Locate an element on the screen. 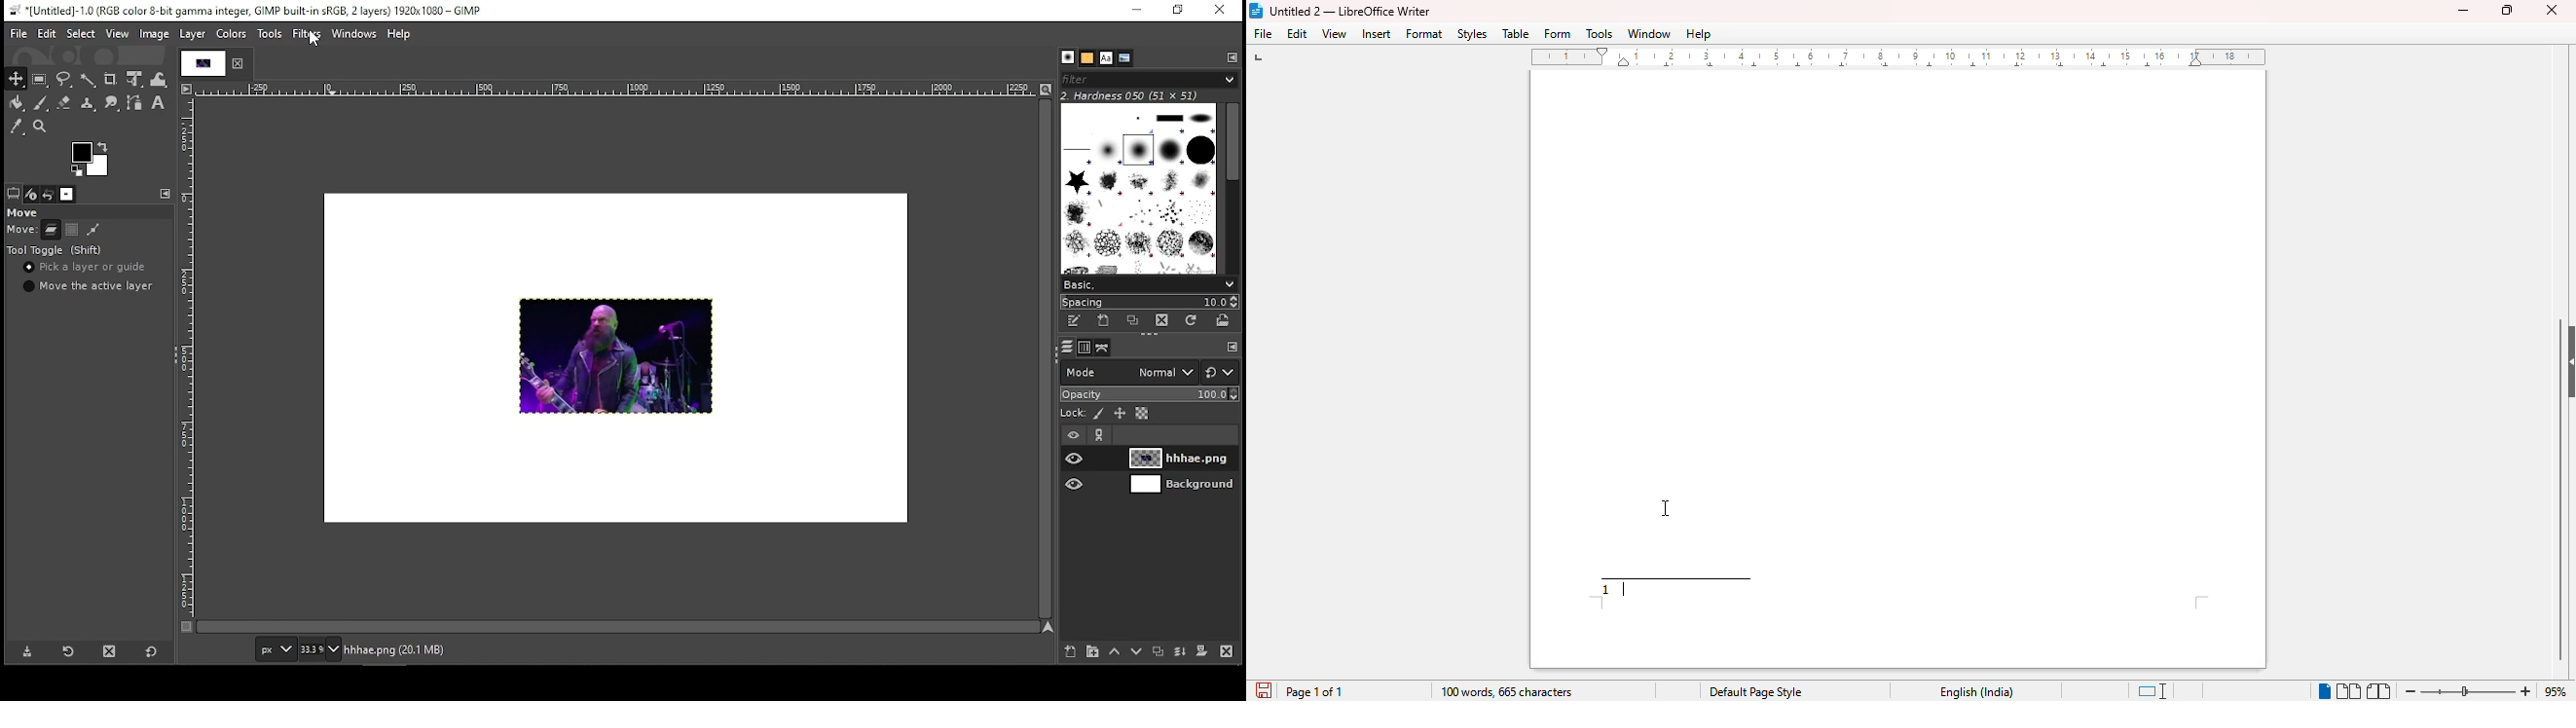 This screenshot has height=728, width=2576. help is located at coordinates (1698, 34).